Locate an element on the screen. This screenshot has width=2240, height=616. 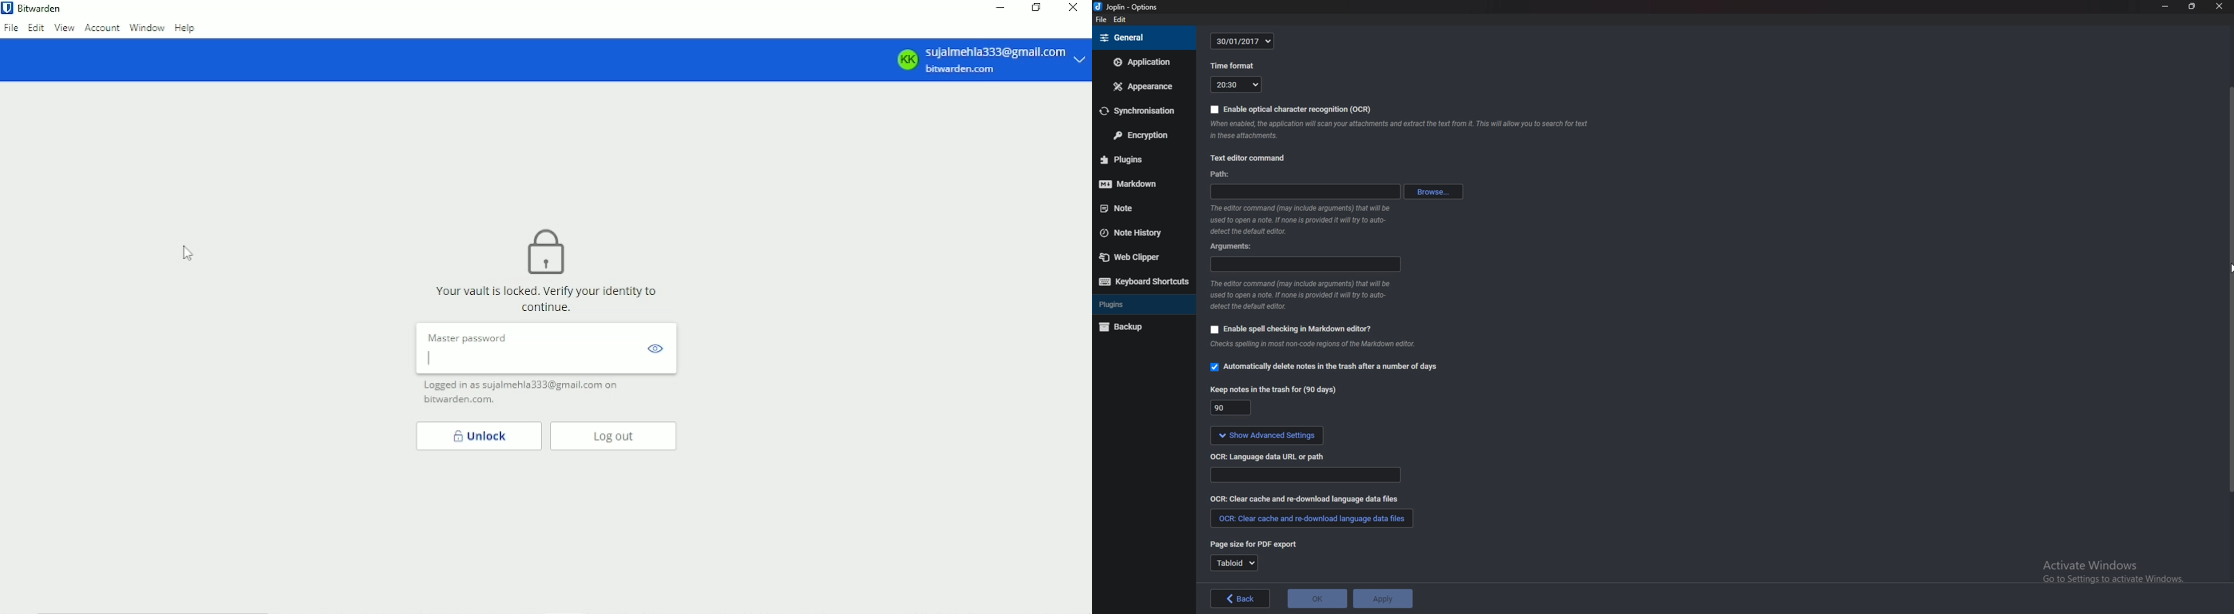
path is located at coordinates (1224, 174).